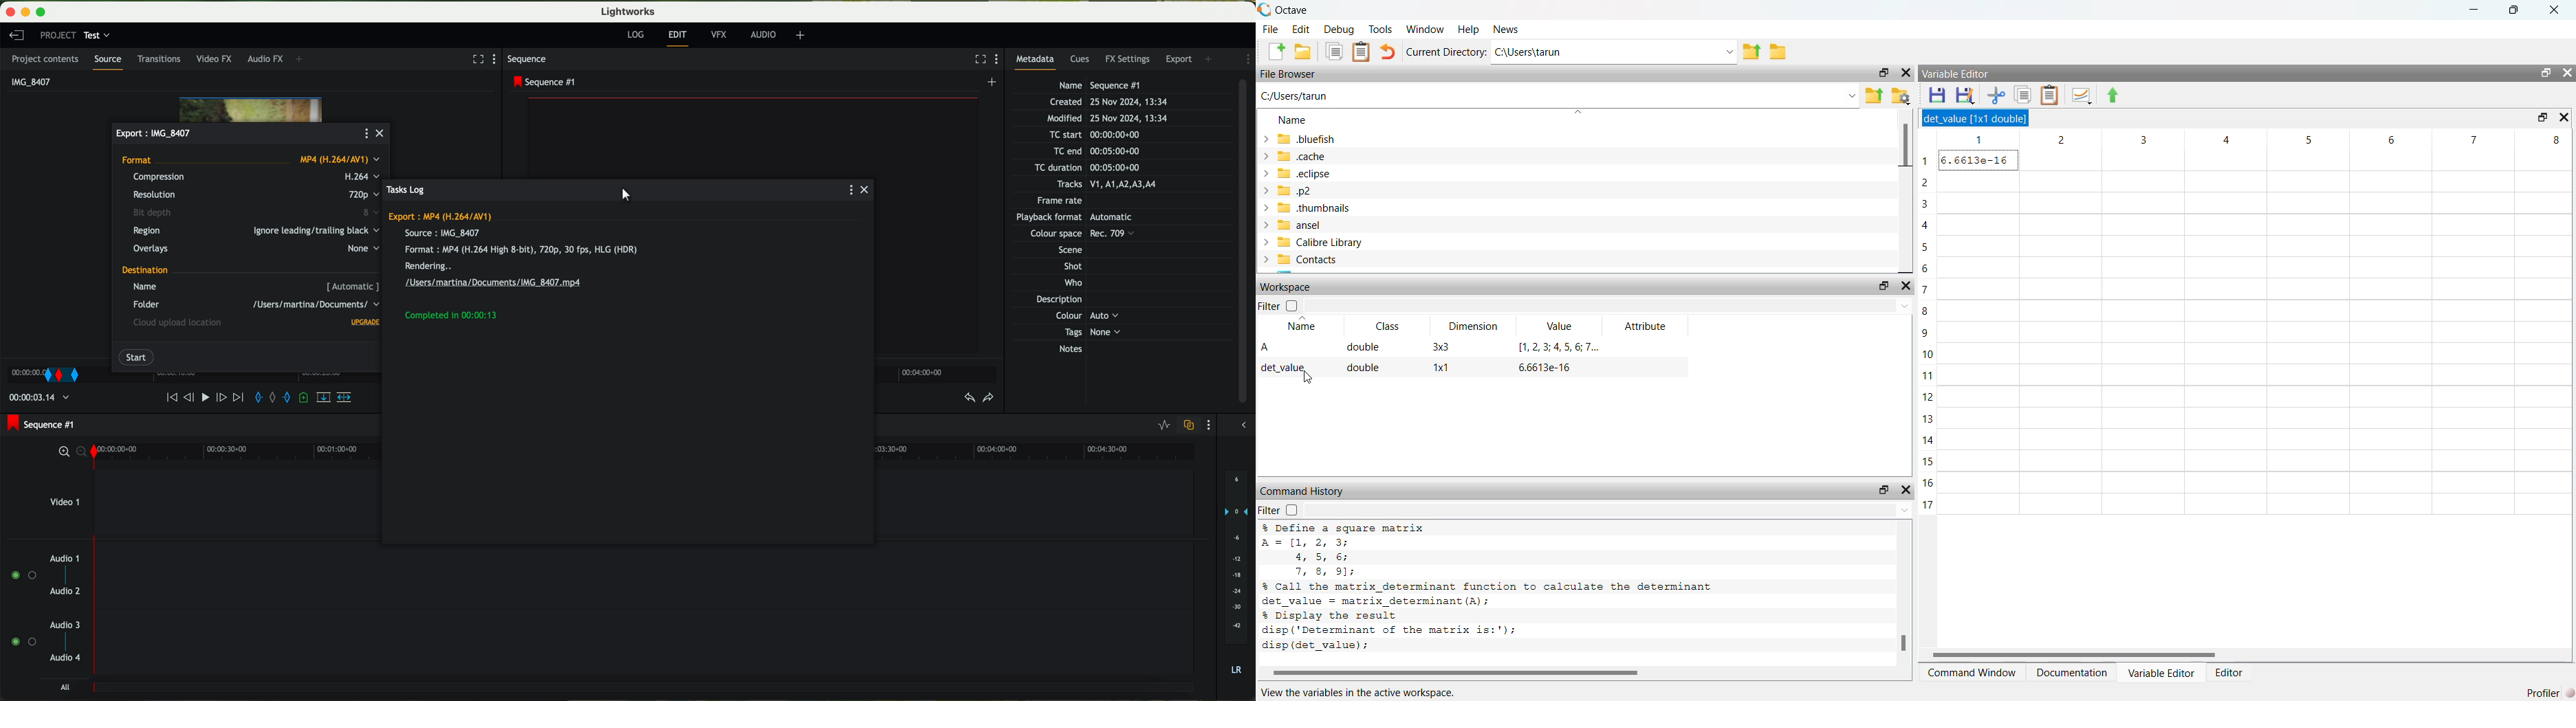  What do you see at coordinates (808, 398) in the screenshot?
I see `add a cue at the current position` at bounding box center [808, 398].